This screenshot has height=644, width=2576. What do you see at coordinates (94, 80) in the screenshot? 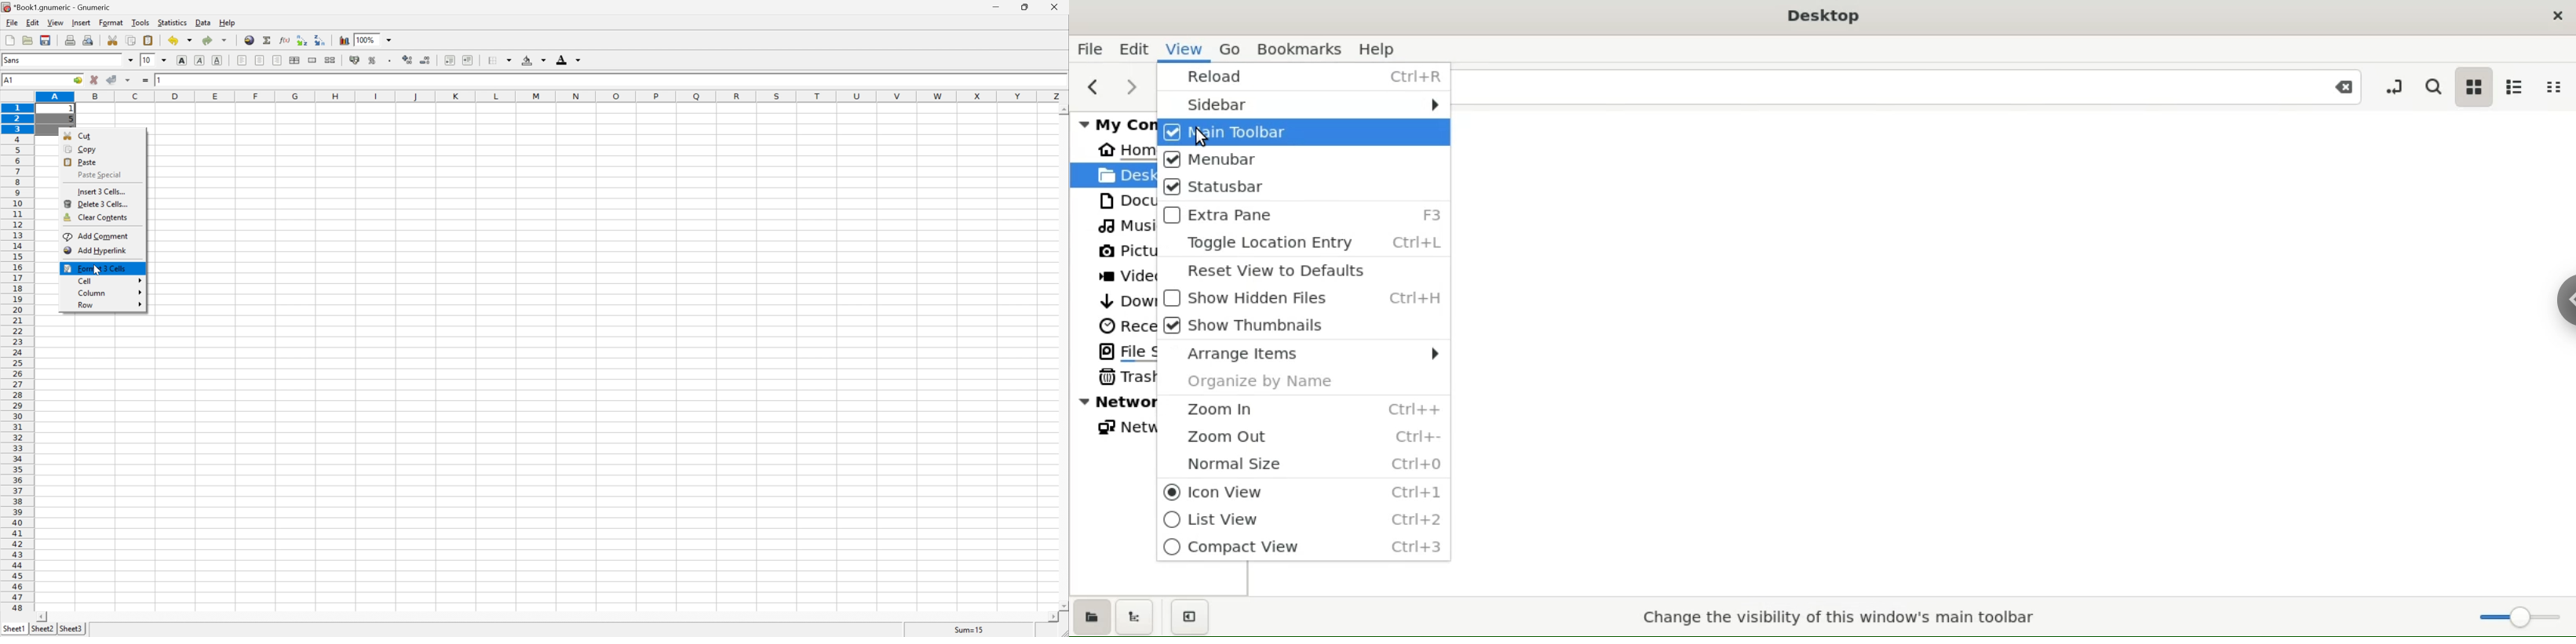
I see `cancel changes` at bounding box center [94, 80].